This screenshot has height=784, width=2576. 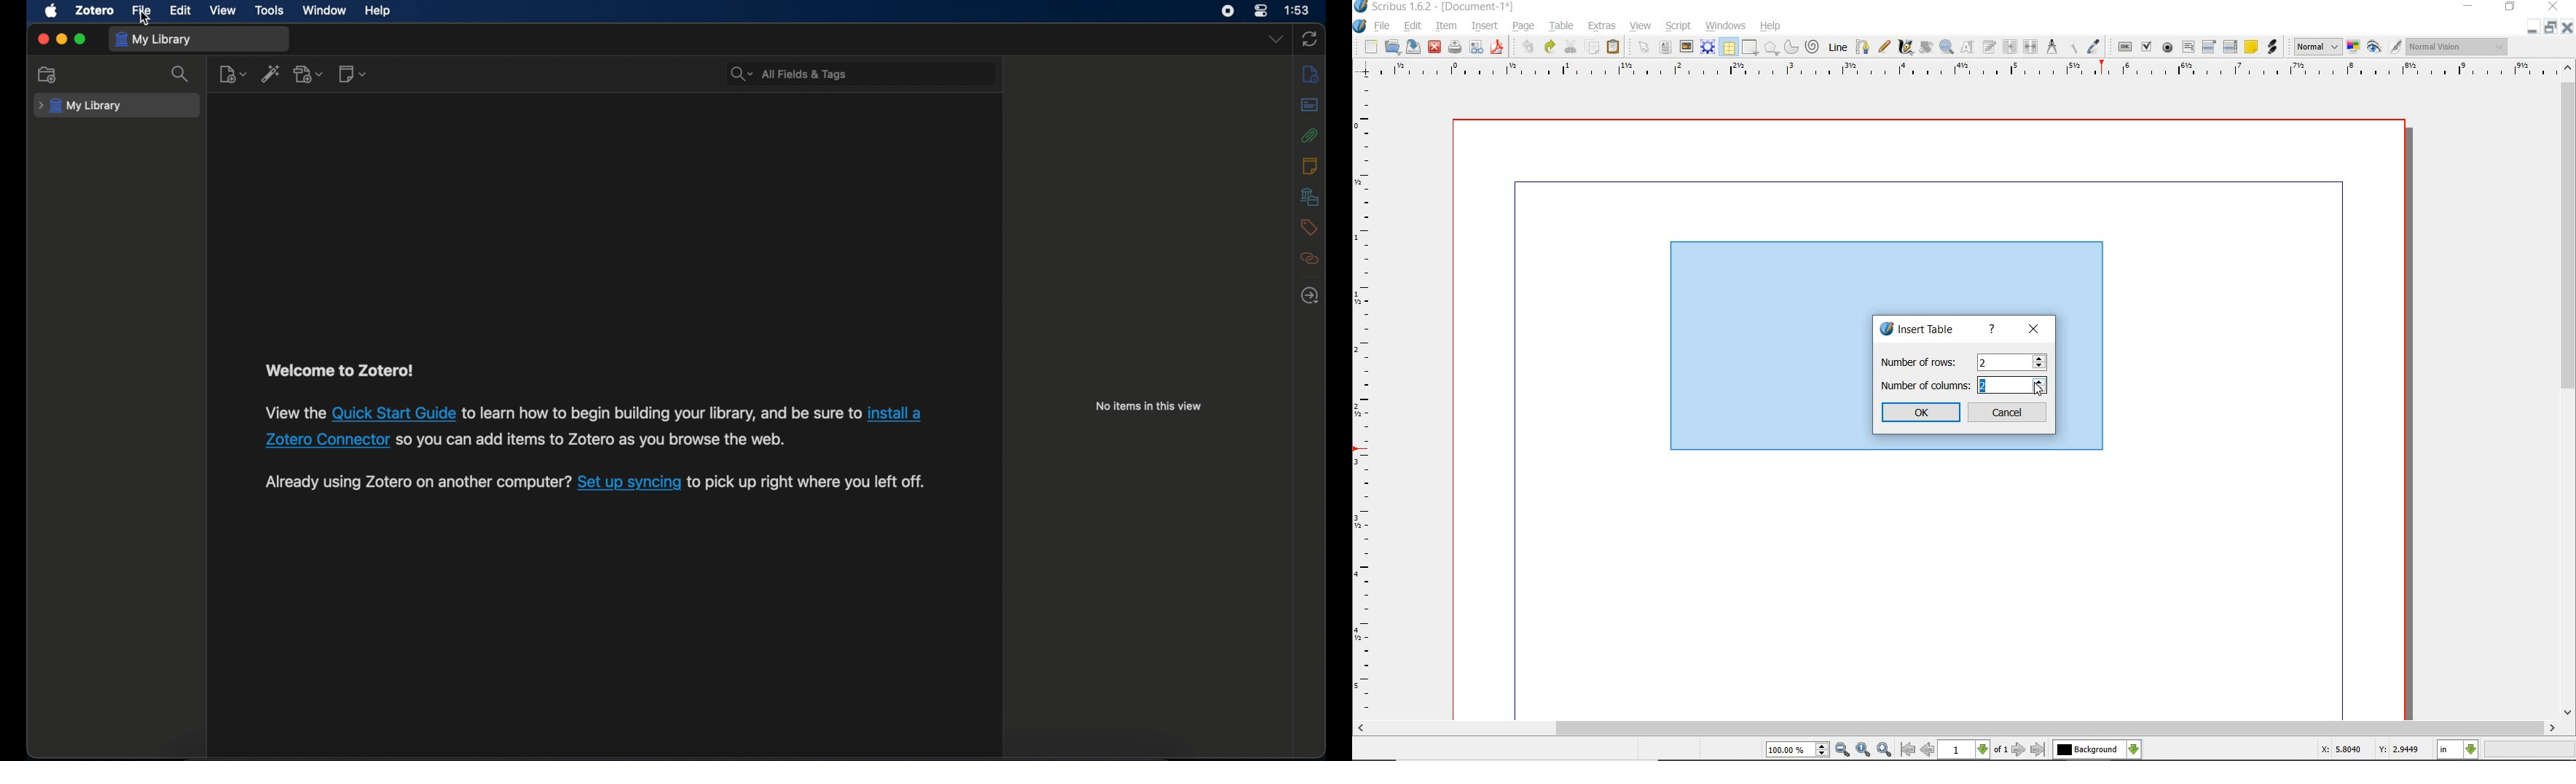 What do you see at coordinates (1863, 750) in the screenshot?
I see `zoom to` at bounding box center [1863, 750].